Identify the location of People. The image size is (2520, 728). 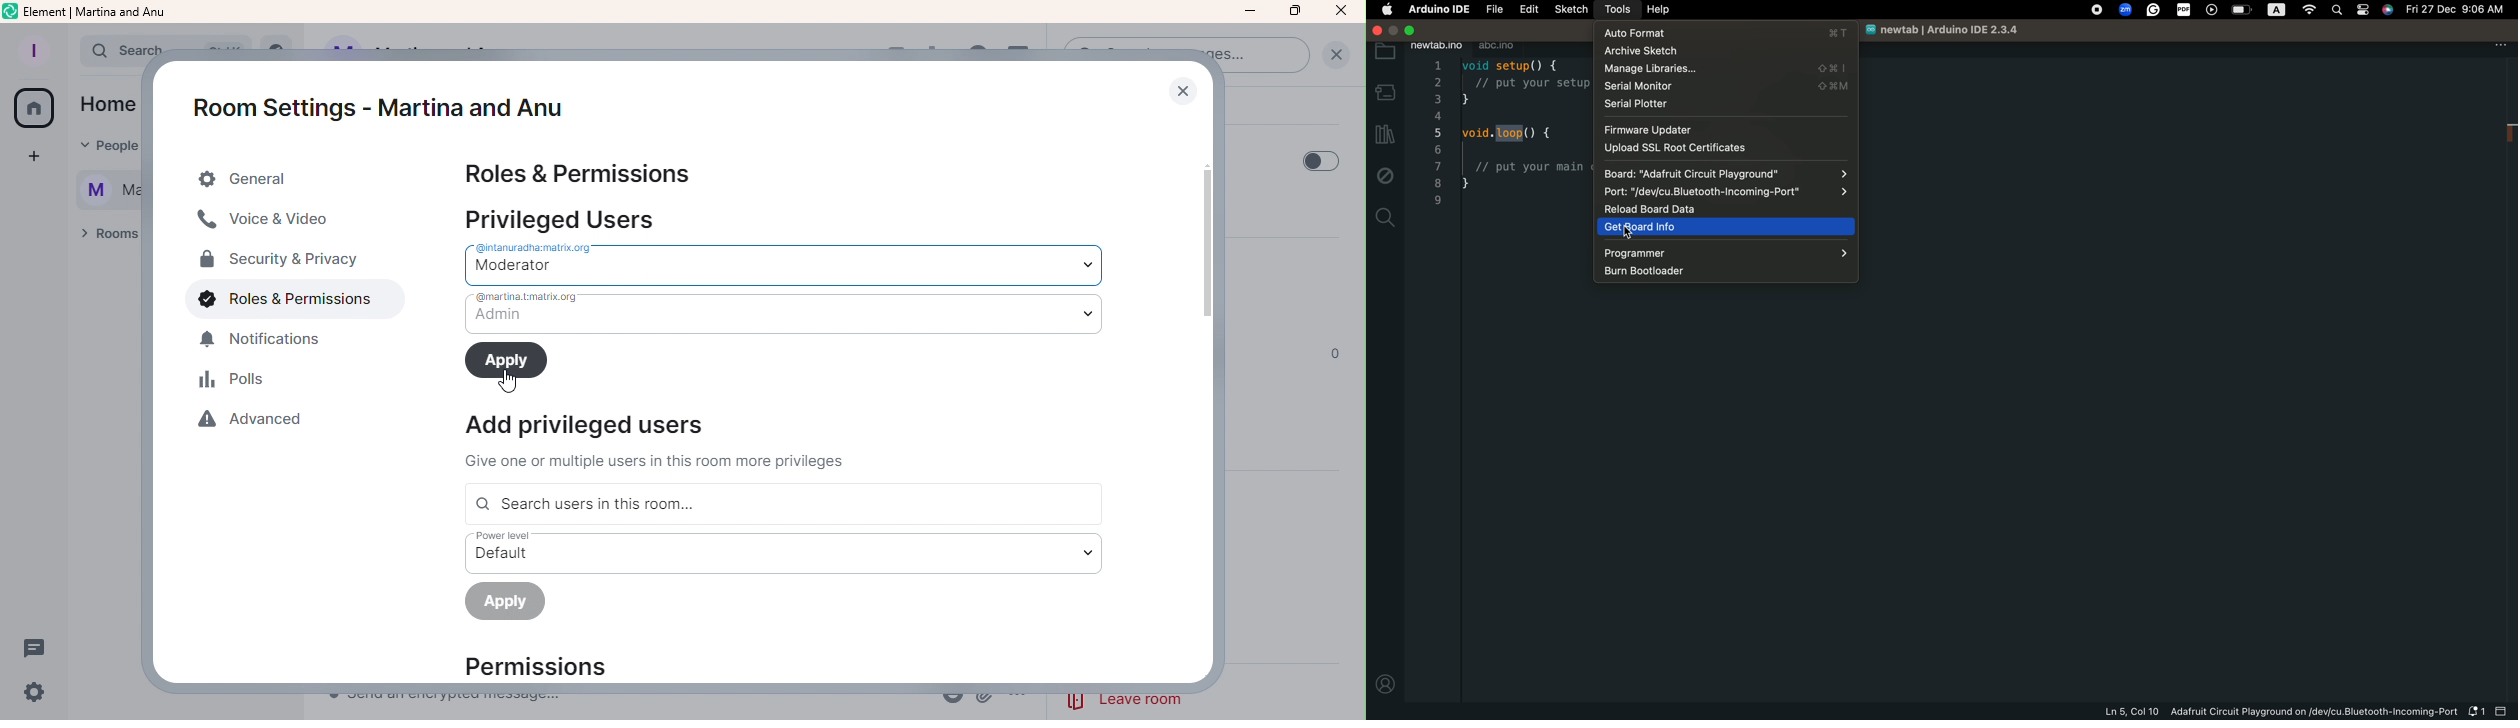
(108, 147).